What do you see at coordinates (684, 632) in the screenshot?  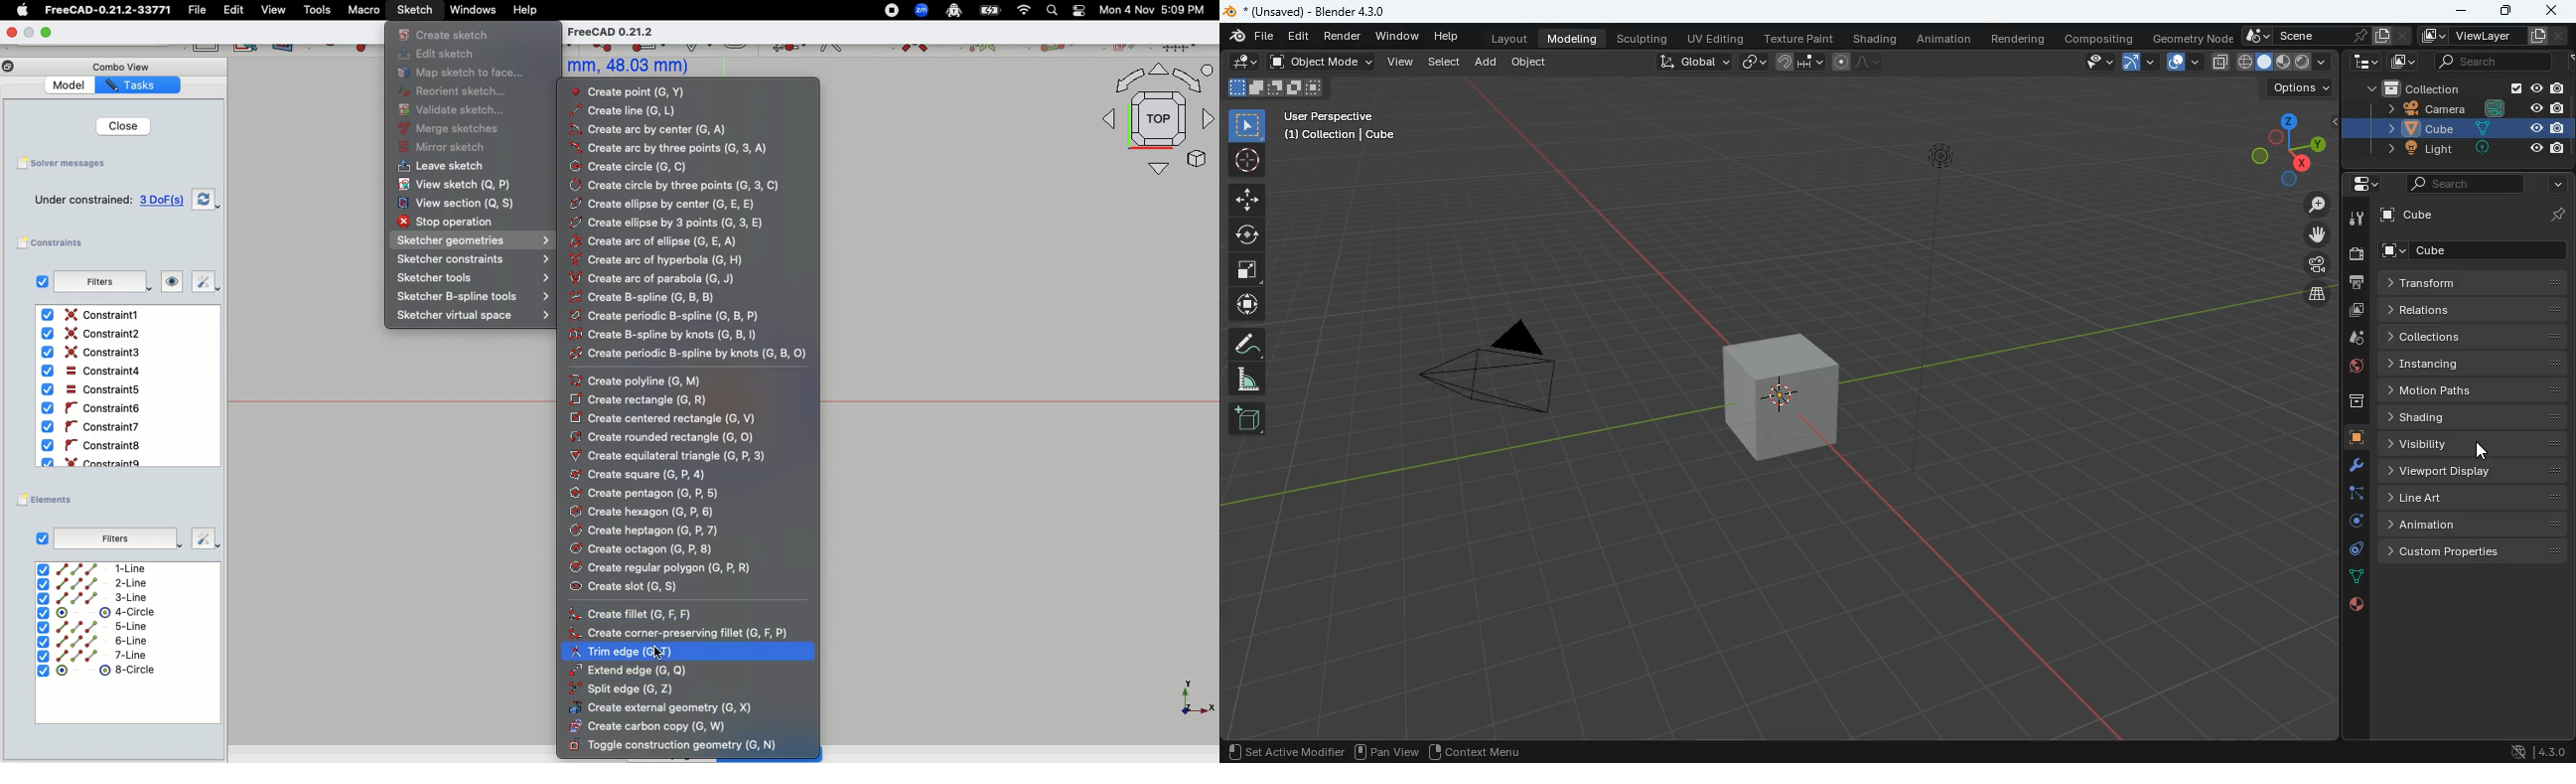 I see `Create corner preserving fillet(G, F, P)` at bounding box center [684, 632].